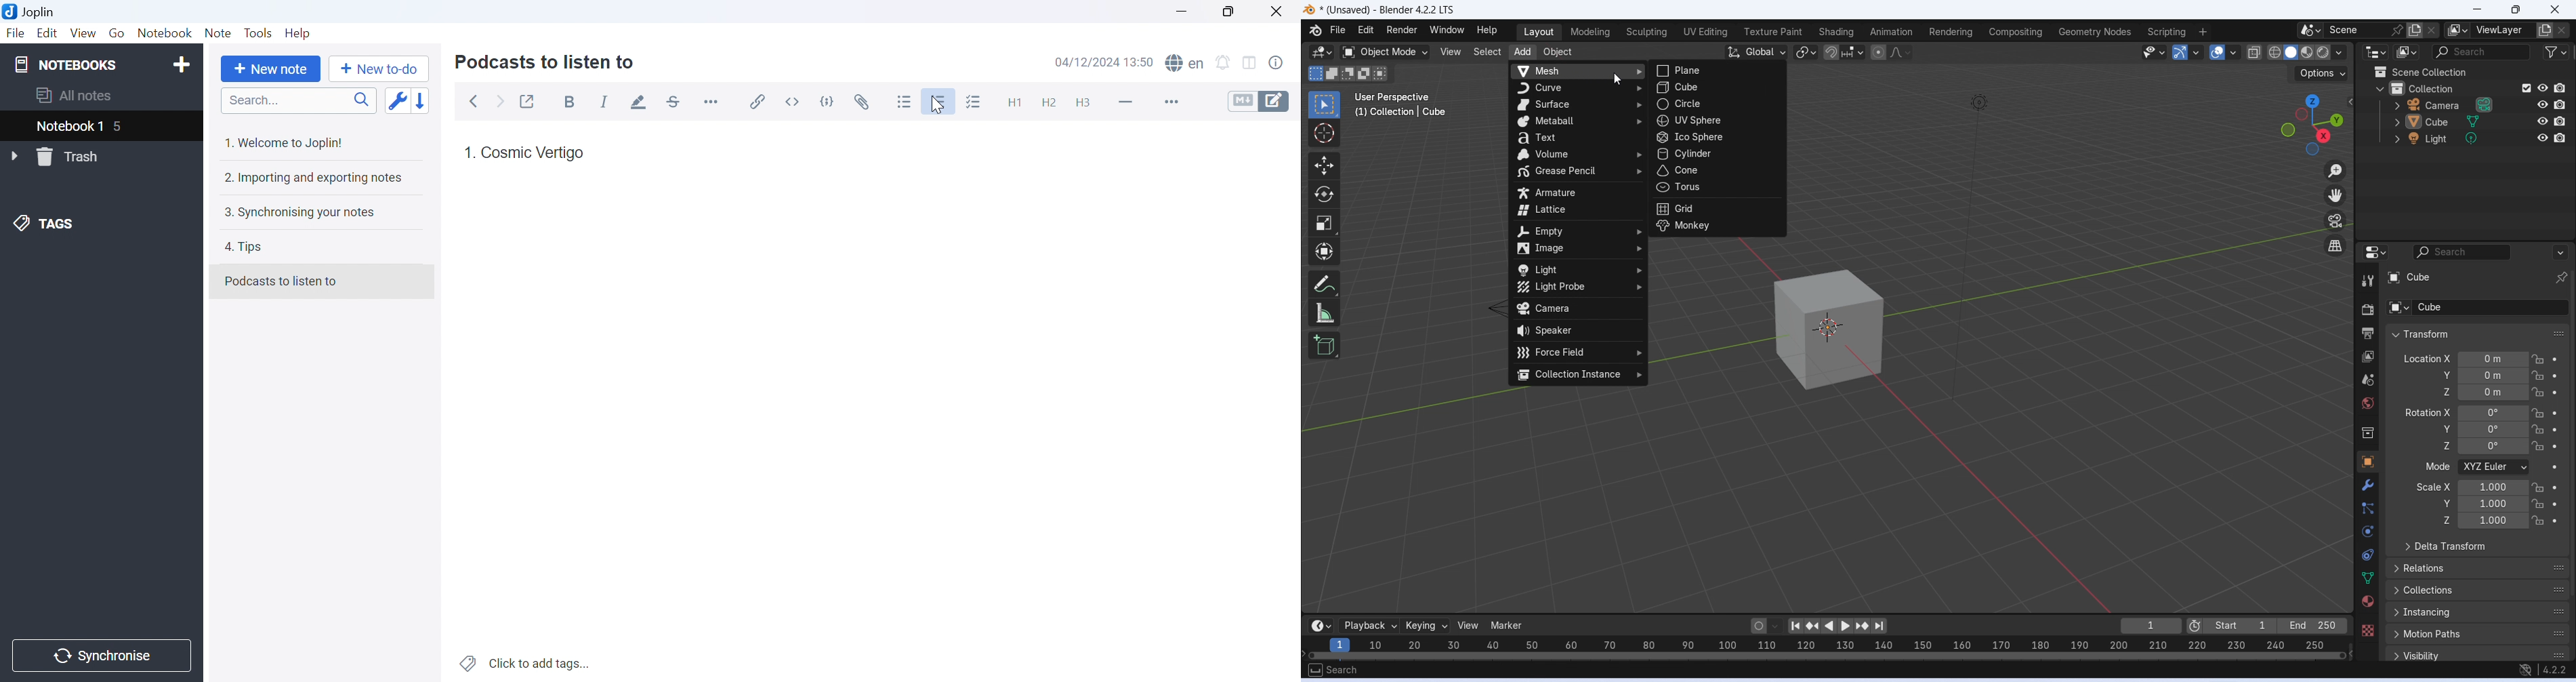  Describe the element at coordinates (2380, 72) in the screenshot. I see `icon` at that location.